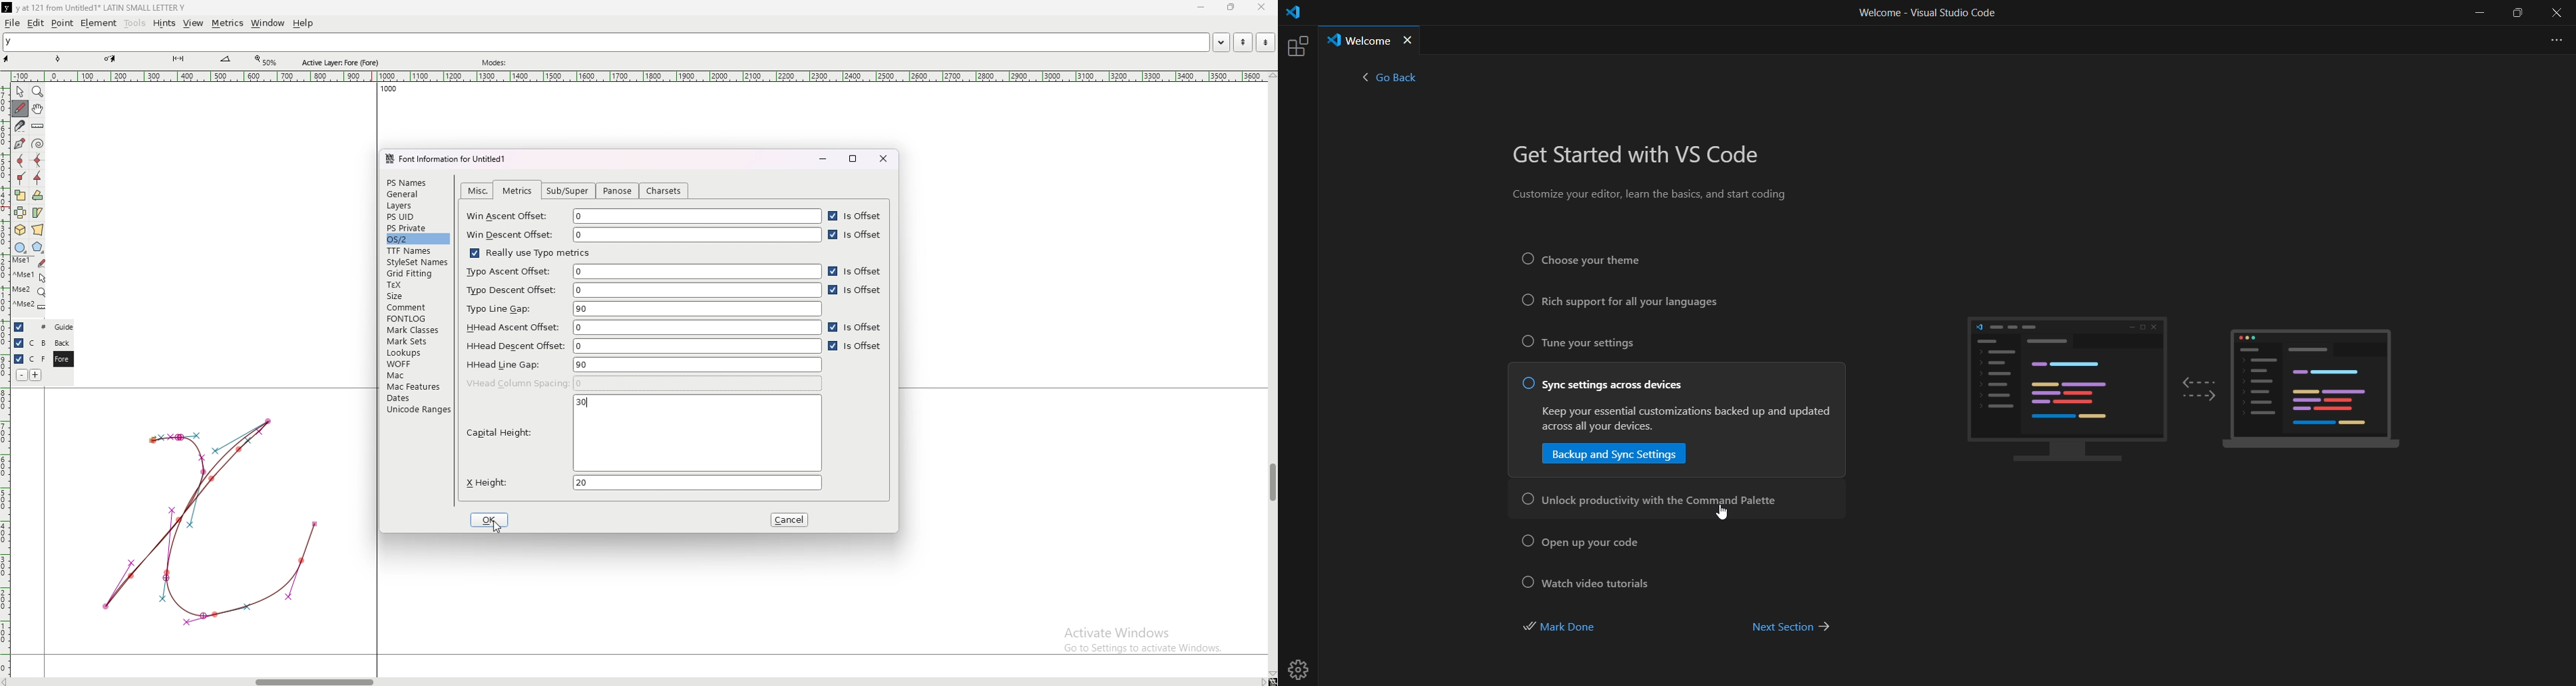 This screenshot has height=700, width=2576. What do you see at coordinates (857, 291) in the screenshot?
I see `is offset` at bounding box center [857, 291].